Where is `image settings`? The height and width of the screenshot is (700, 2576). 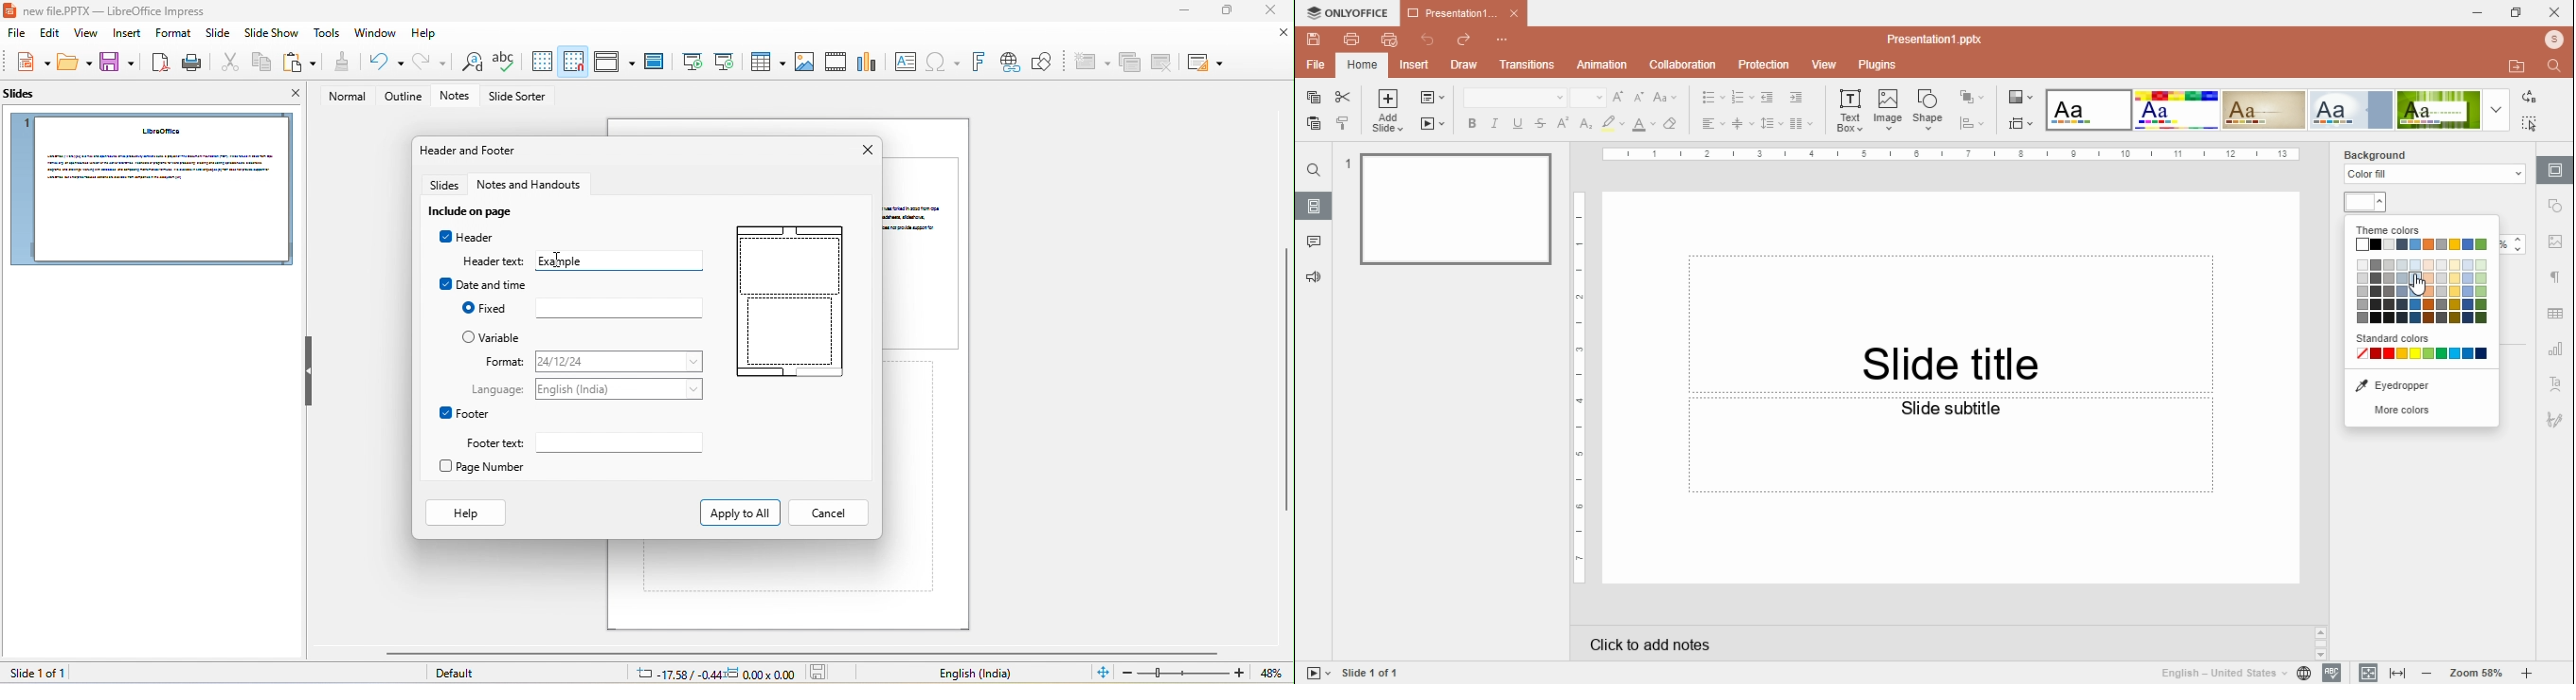 image settings is located at coordinates (2559, 240).